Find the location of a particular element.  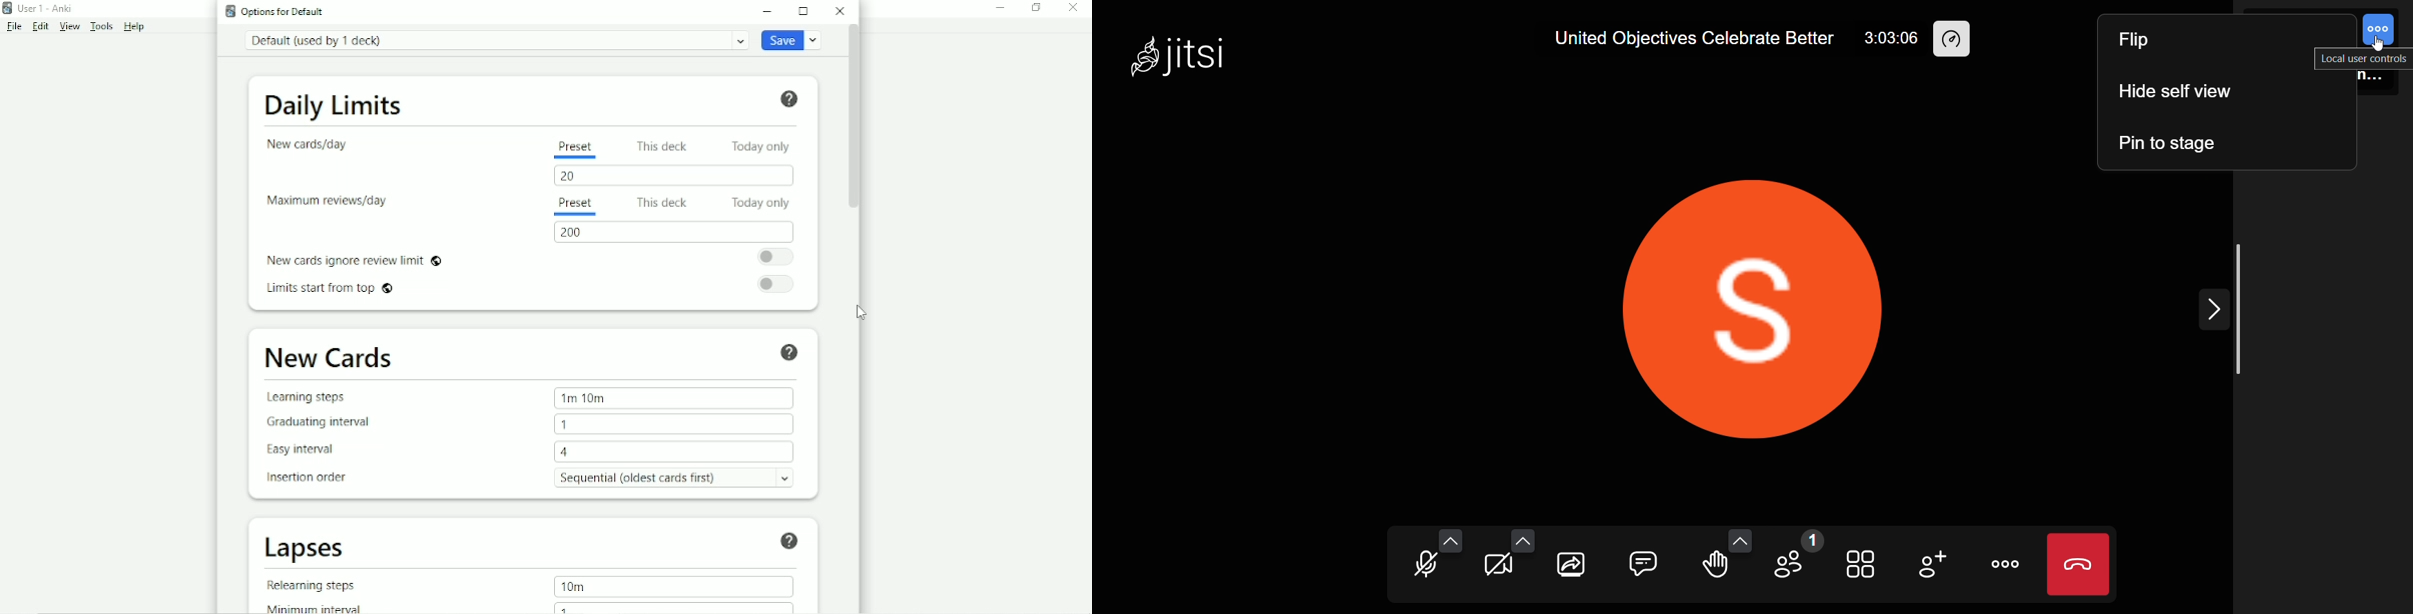

Vertical scrollbar is located at coordinates (857, 120).